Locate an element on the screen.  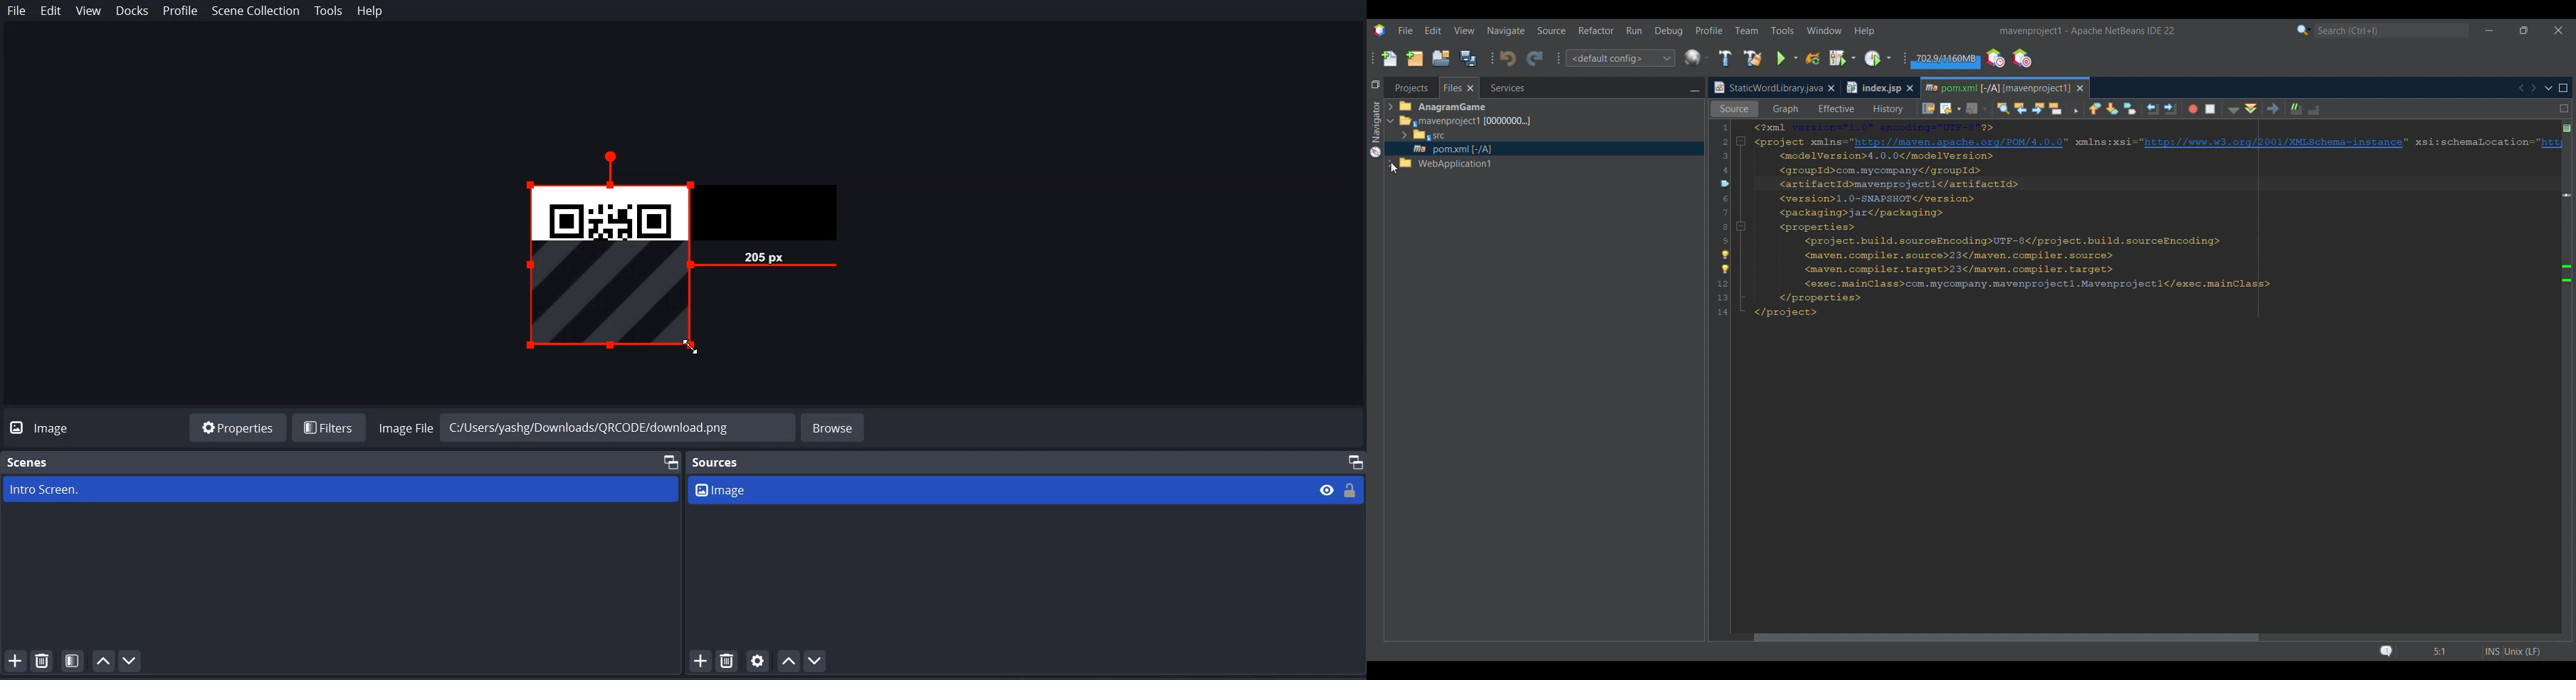
Drag Cursor is located at coordinates (690, 346).